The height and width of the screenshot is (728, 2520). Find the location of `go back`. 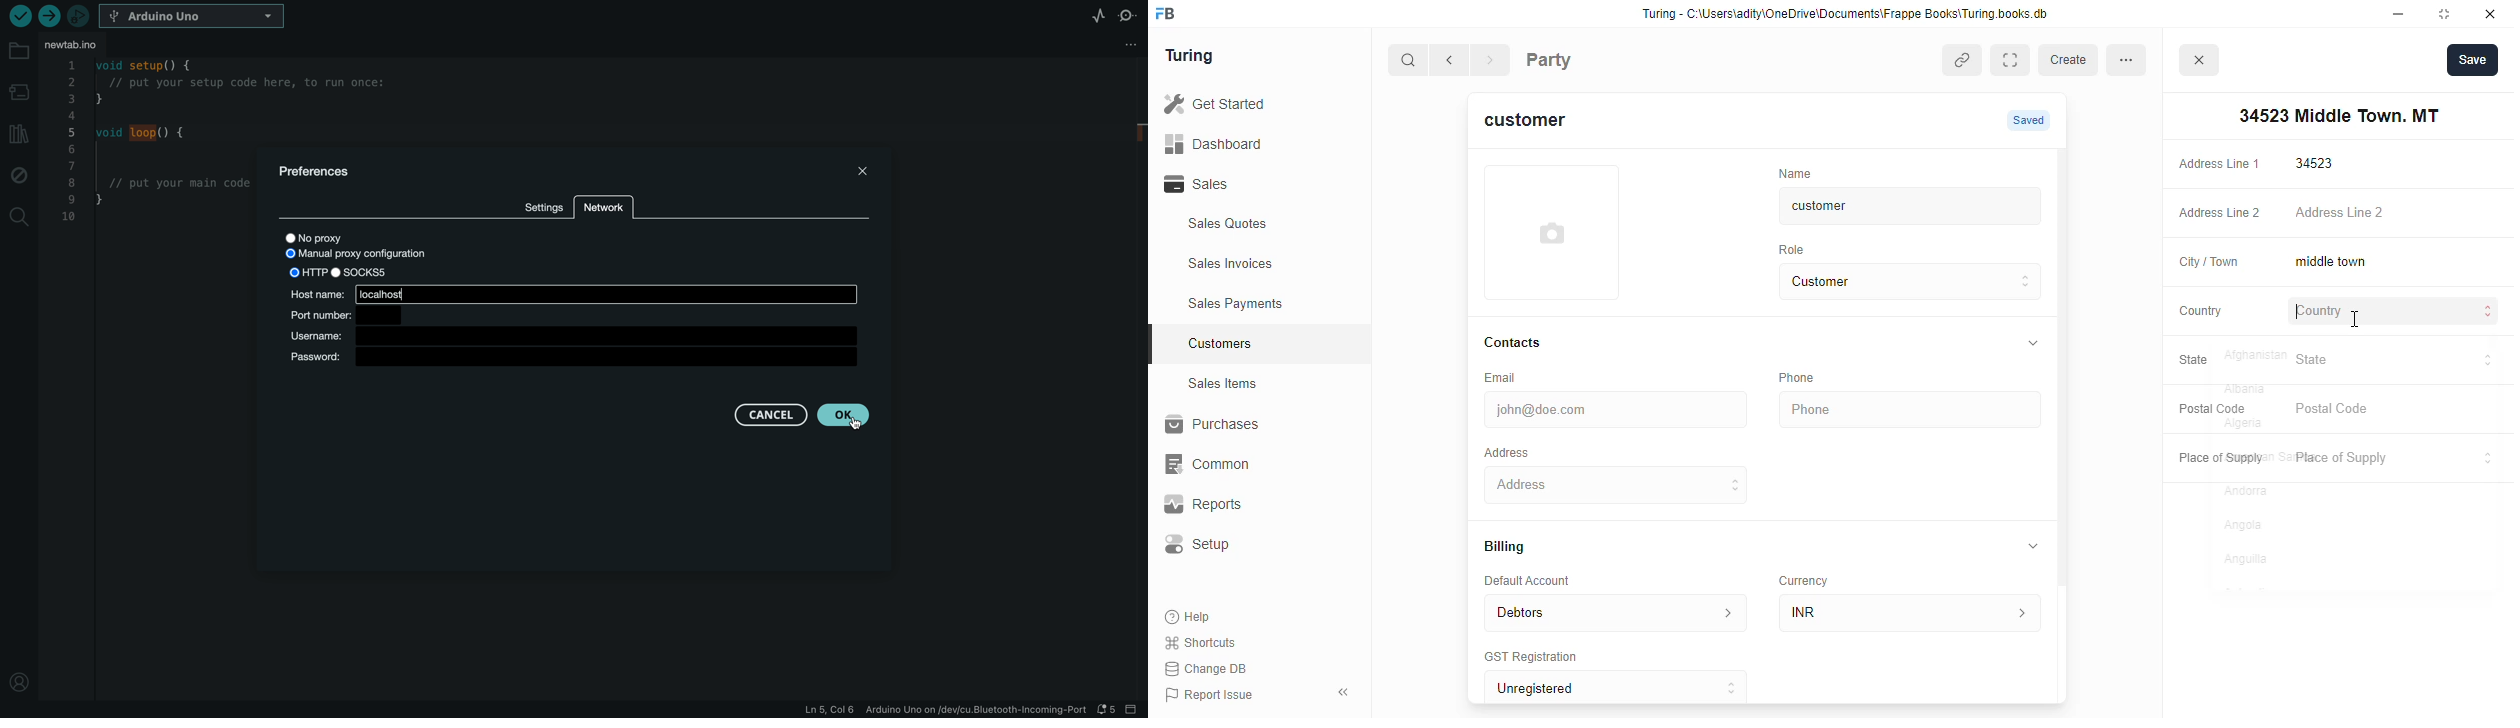

go back is located at coordinates (1453, 61).